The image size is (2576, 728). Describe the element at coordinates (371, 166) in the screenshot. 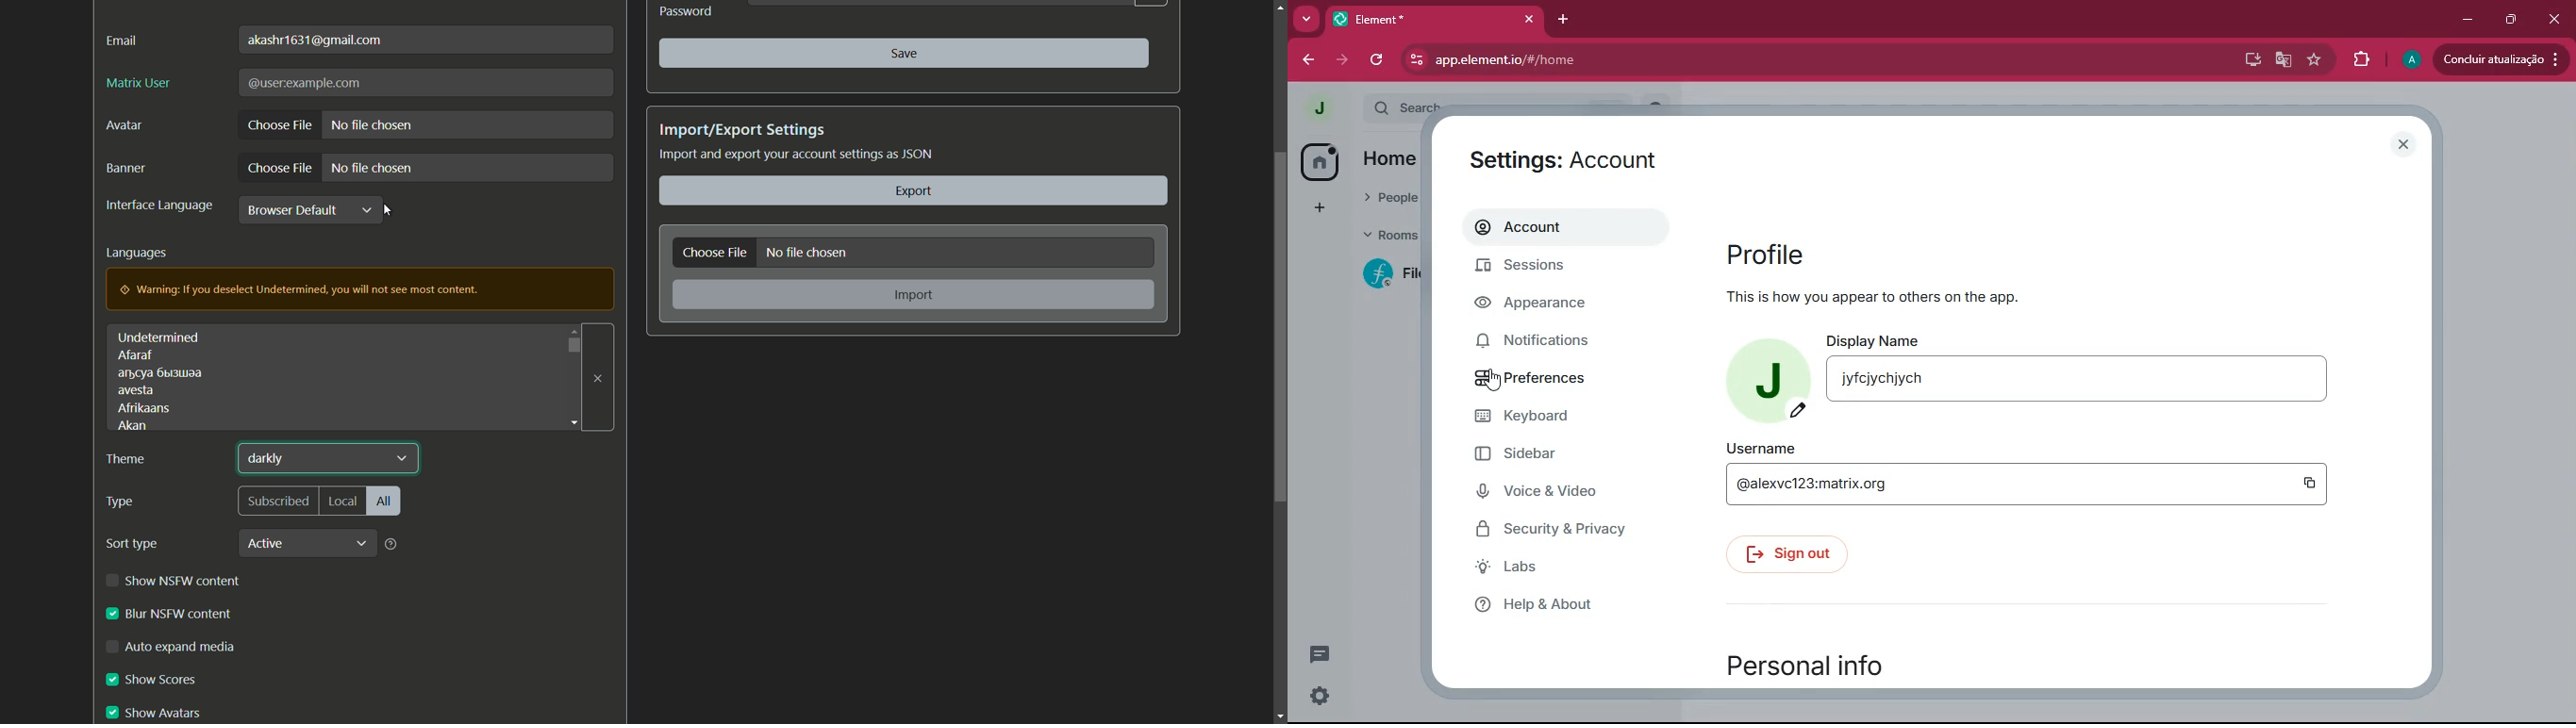

I see `no file chosen` at that location.